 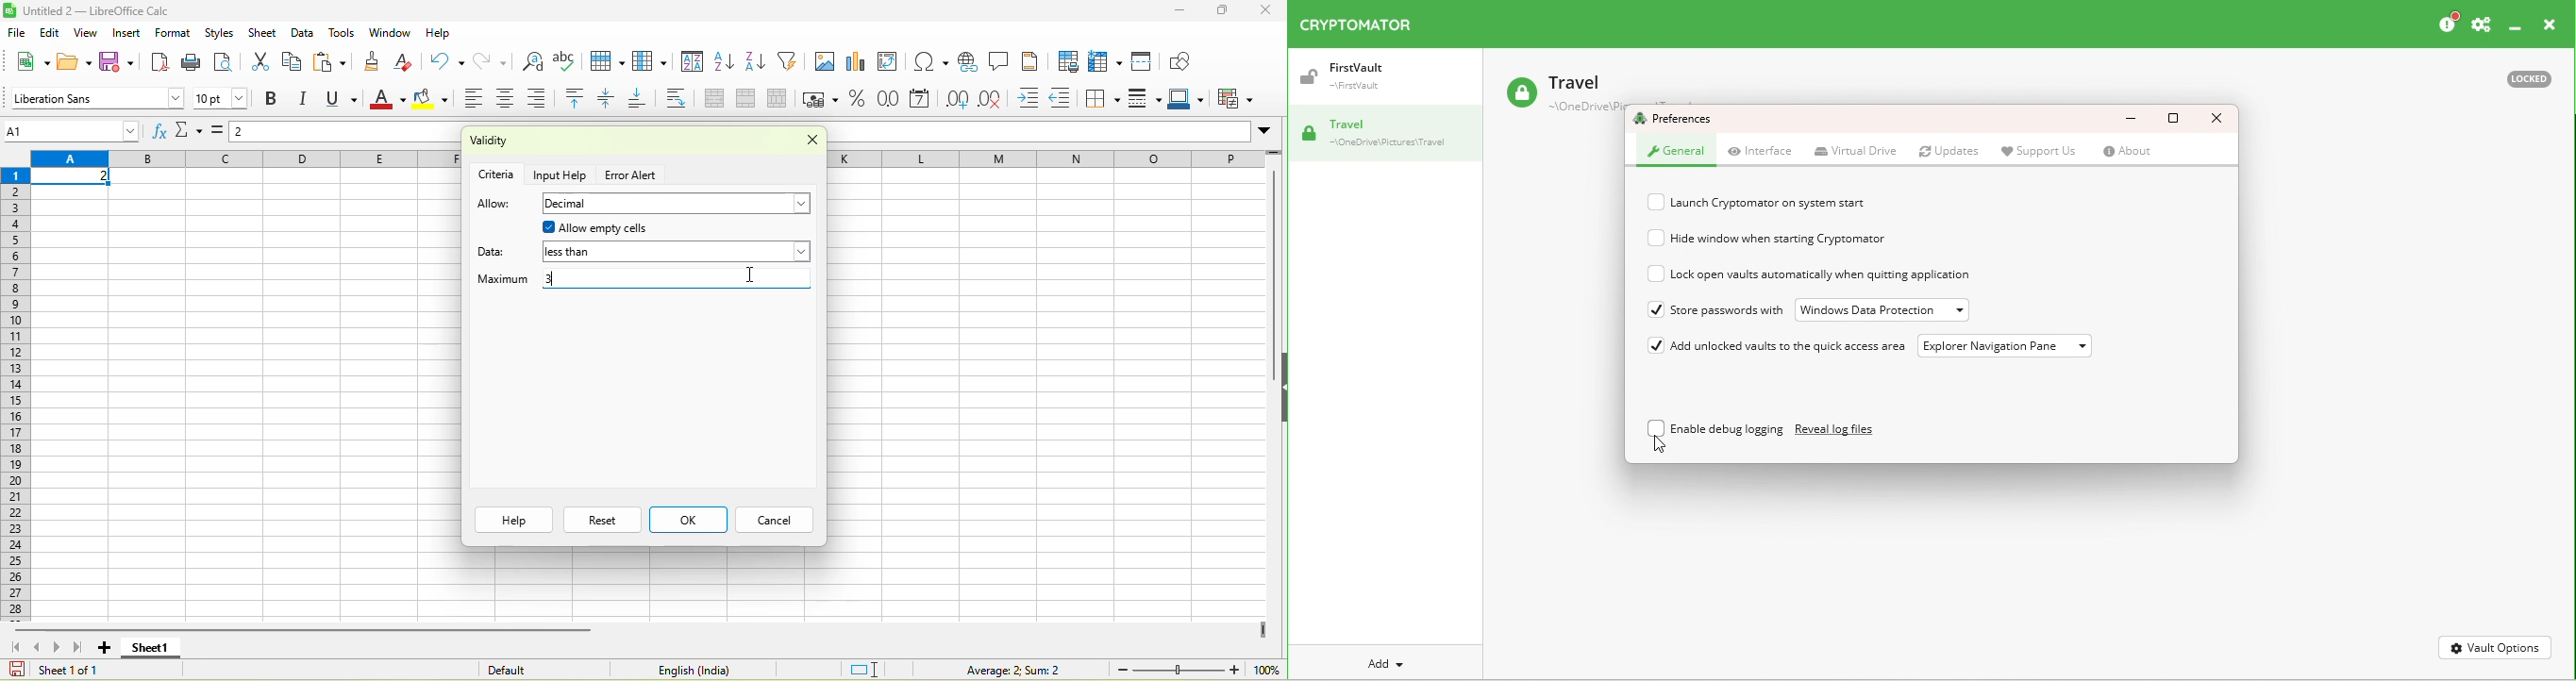 What do you see at coordinates (967, 61) in the screenshot?
I see `hyperlink` at bounding box center [967, 61].